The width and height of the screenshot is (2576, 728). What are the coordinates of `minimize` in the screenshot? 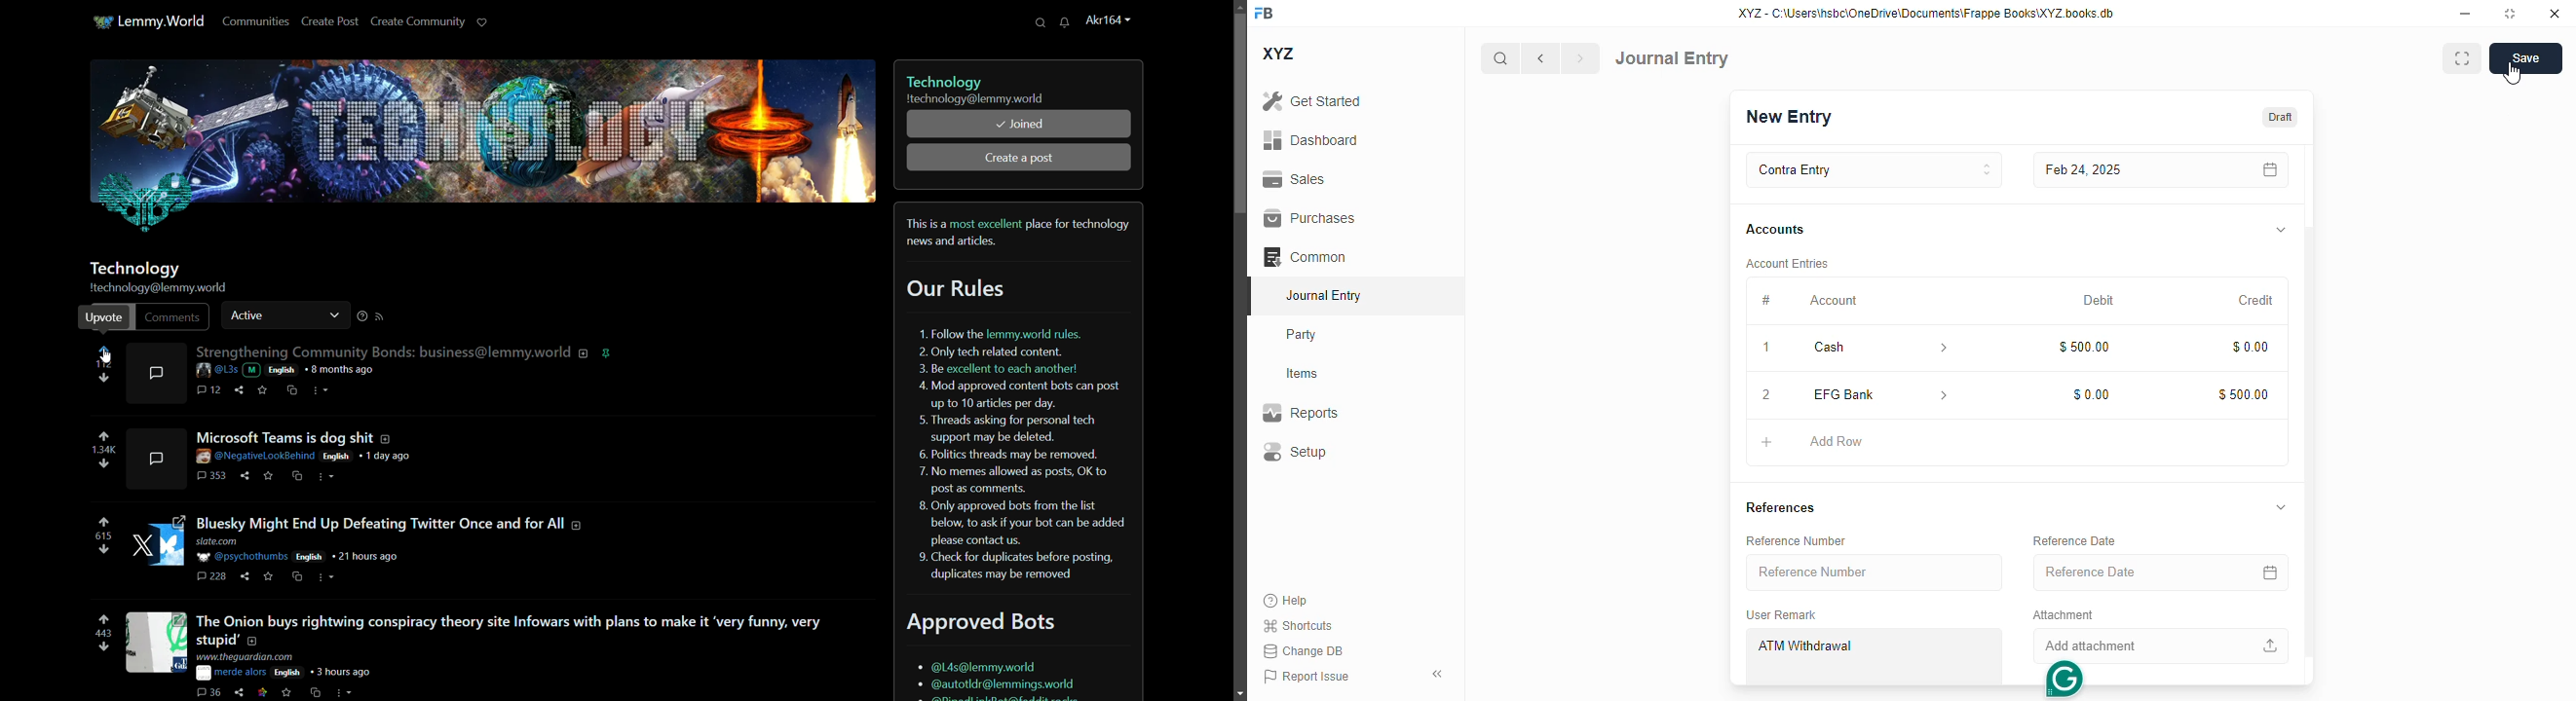 It's located at (2466, 14).